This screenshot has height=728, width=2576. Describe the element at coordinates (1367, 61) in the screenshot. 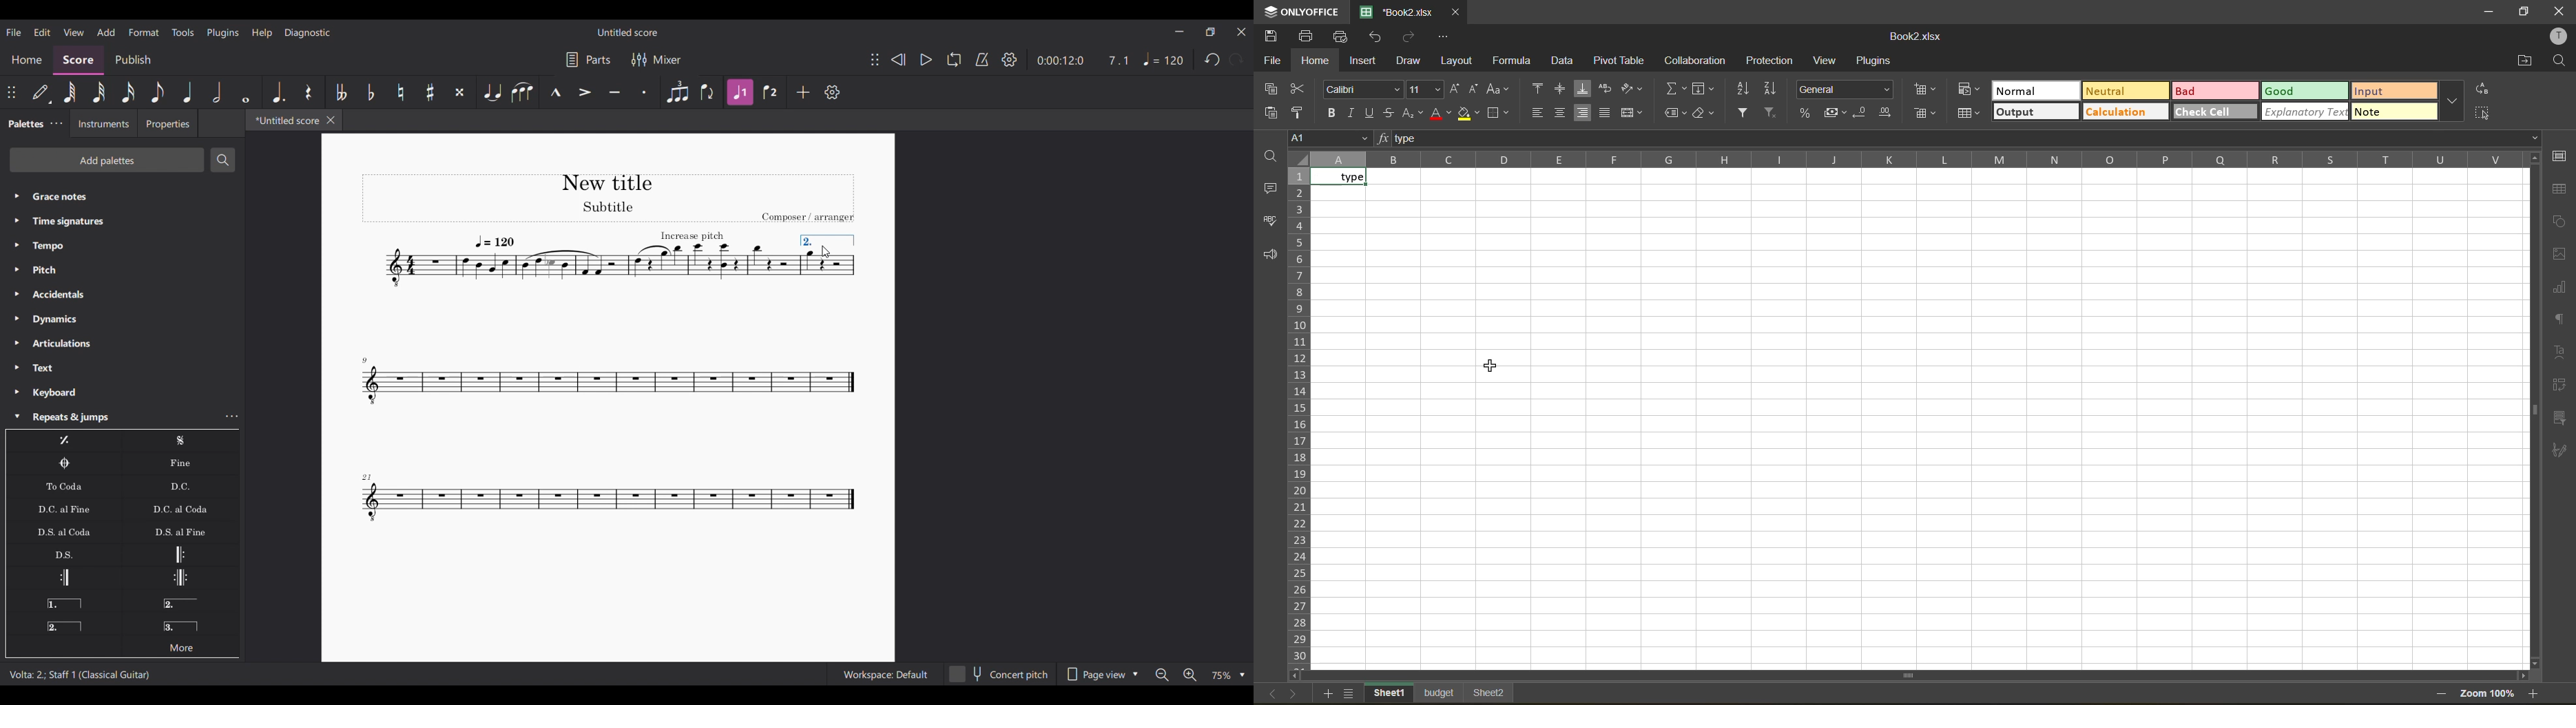

I see `insert` at that location.